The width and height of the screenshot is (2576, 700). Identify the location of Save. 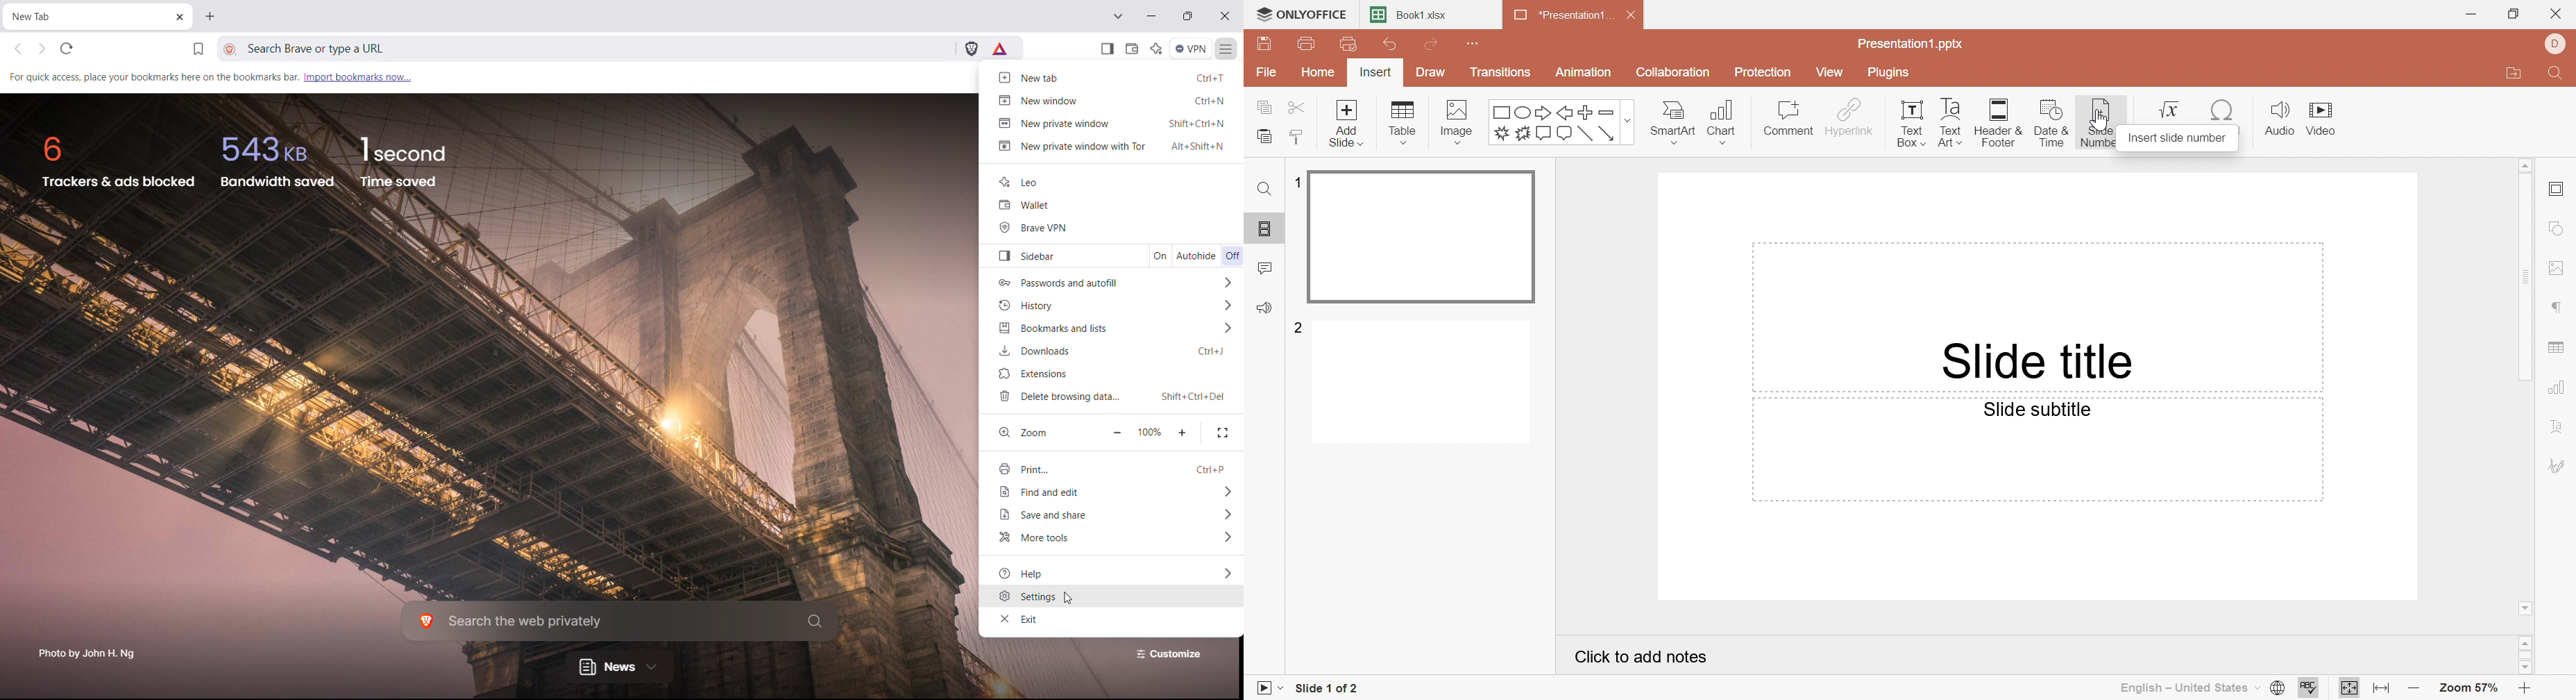
(1264, 44).